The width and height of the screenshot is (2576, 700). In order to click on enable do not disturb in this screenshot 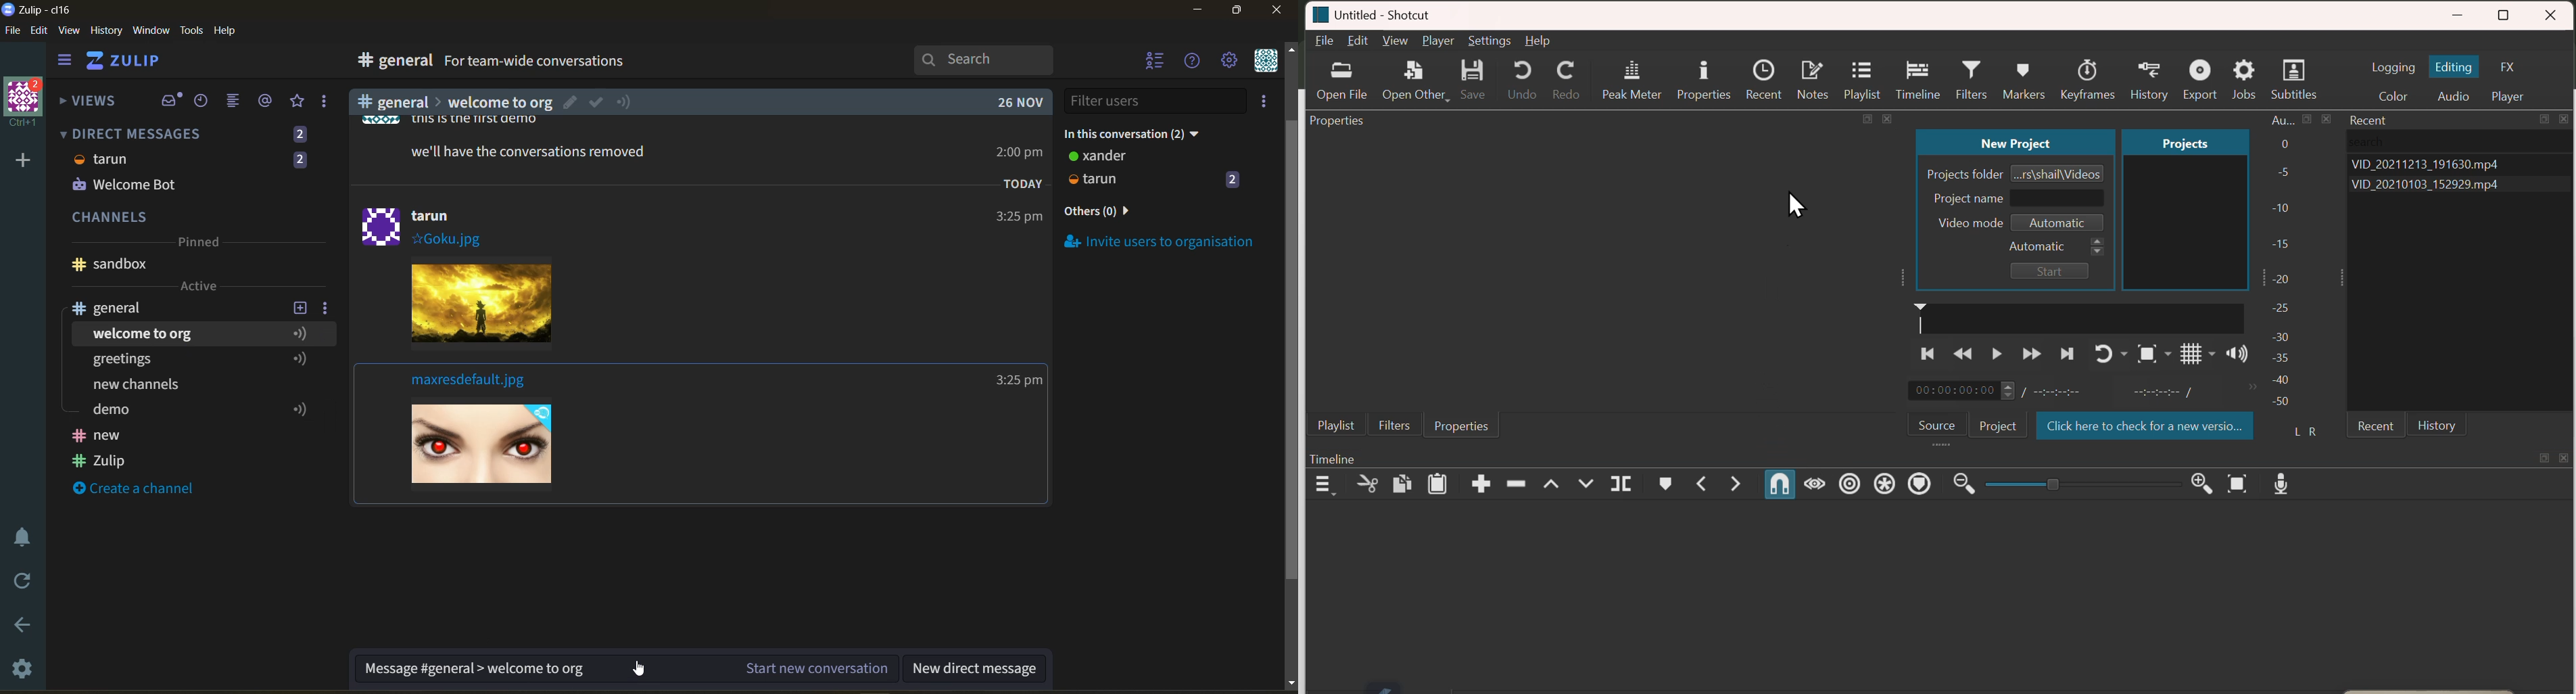, I will do `click(19, 535)`.